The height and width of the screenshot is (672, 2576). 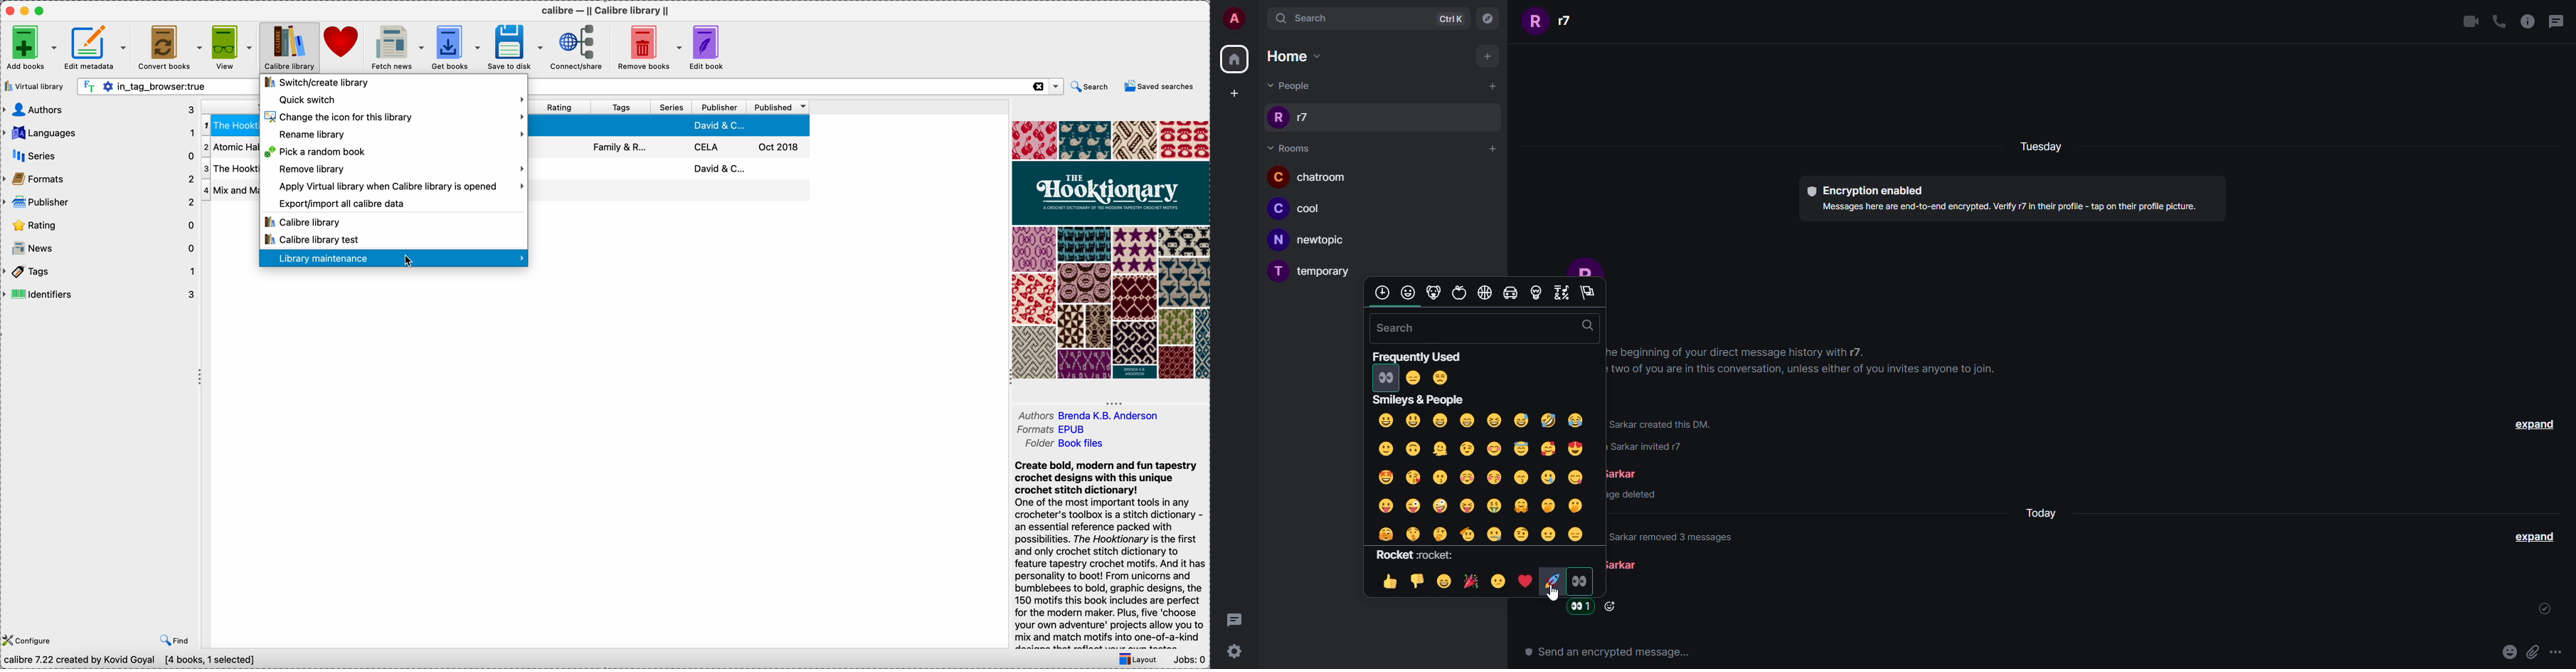 I want to click on fetch news, so click(x=396, y=47).